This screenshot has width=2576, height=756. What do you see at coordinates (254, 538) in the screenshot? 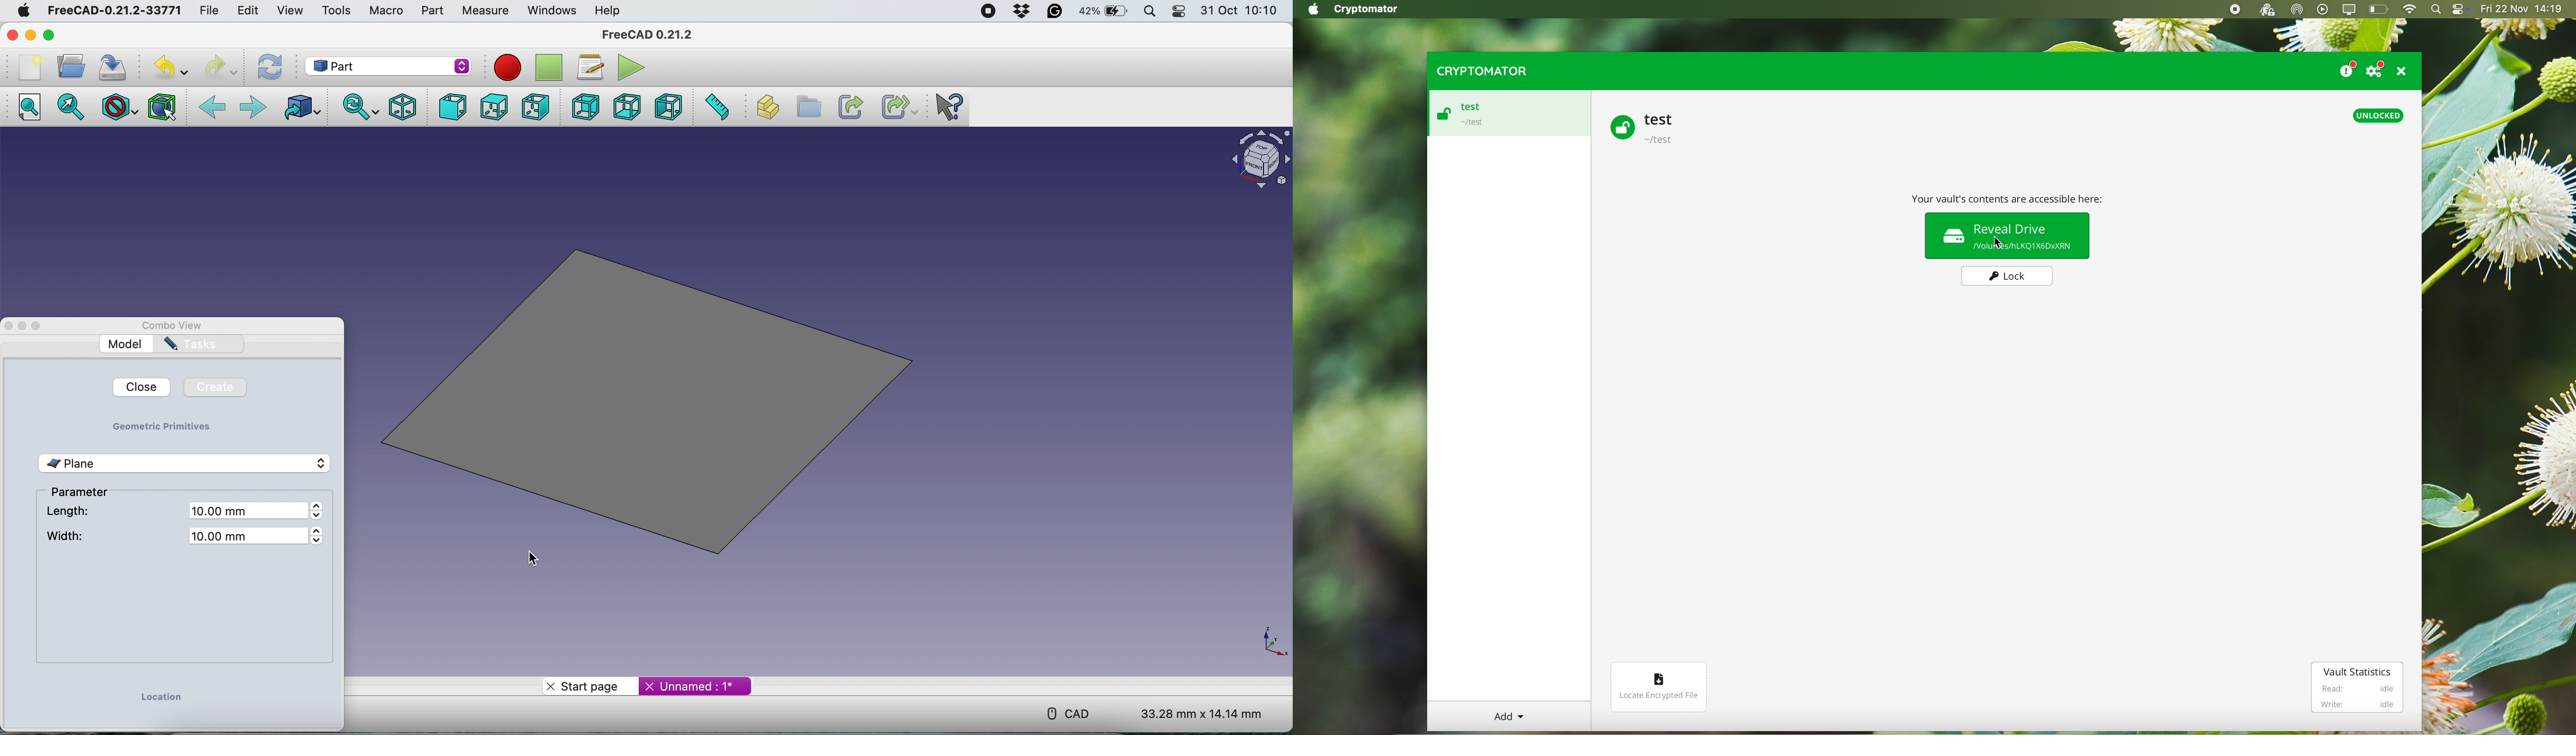
I see `10.00 mm` at bounding box center [254, 538].